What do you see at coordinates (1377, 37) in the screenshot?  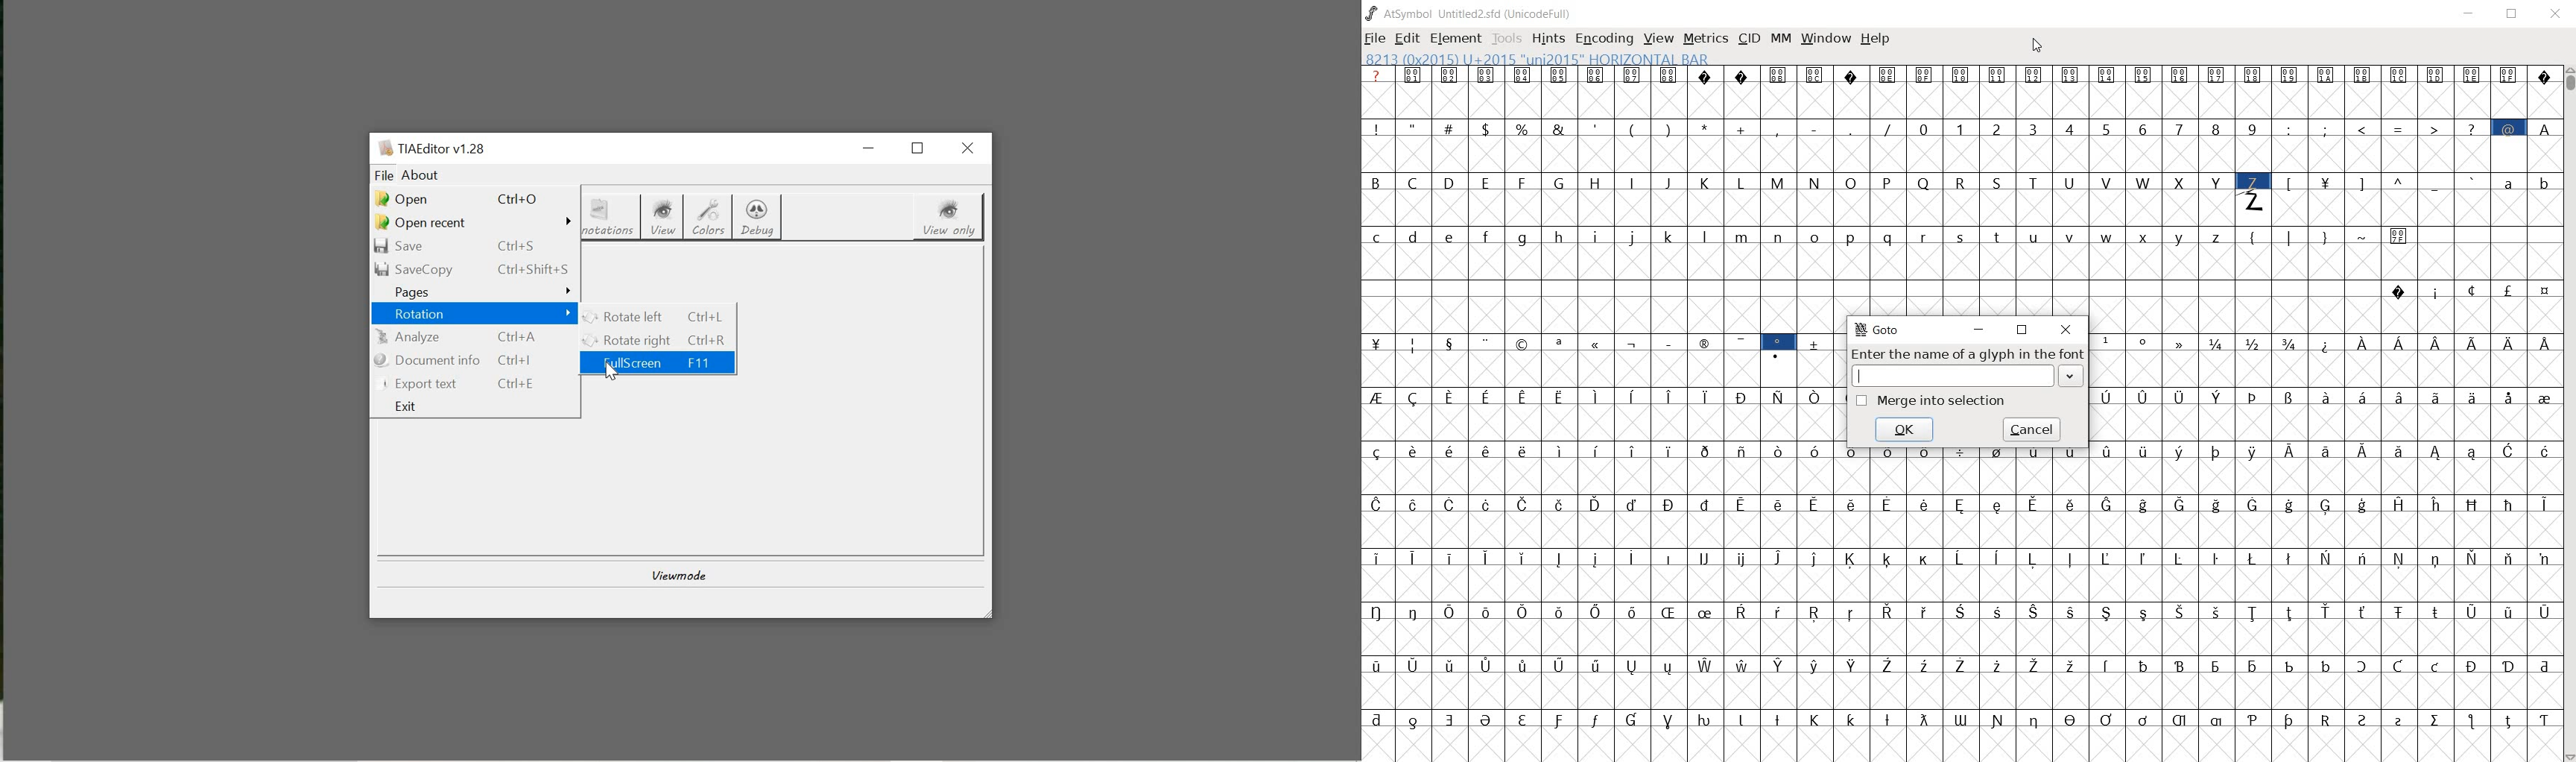 I see `FILE` at bounding box center [1377, 37].